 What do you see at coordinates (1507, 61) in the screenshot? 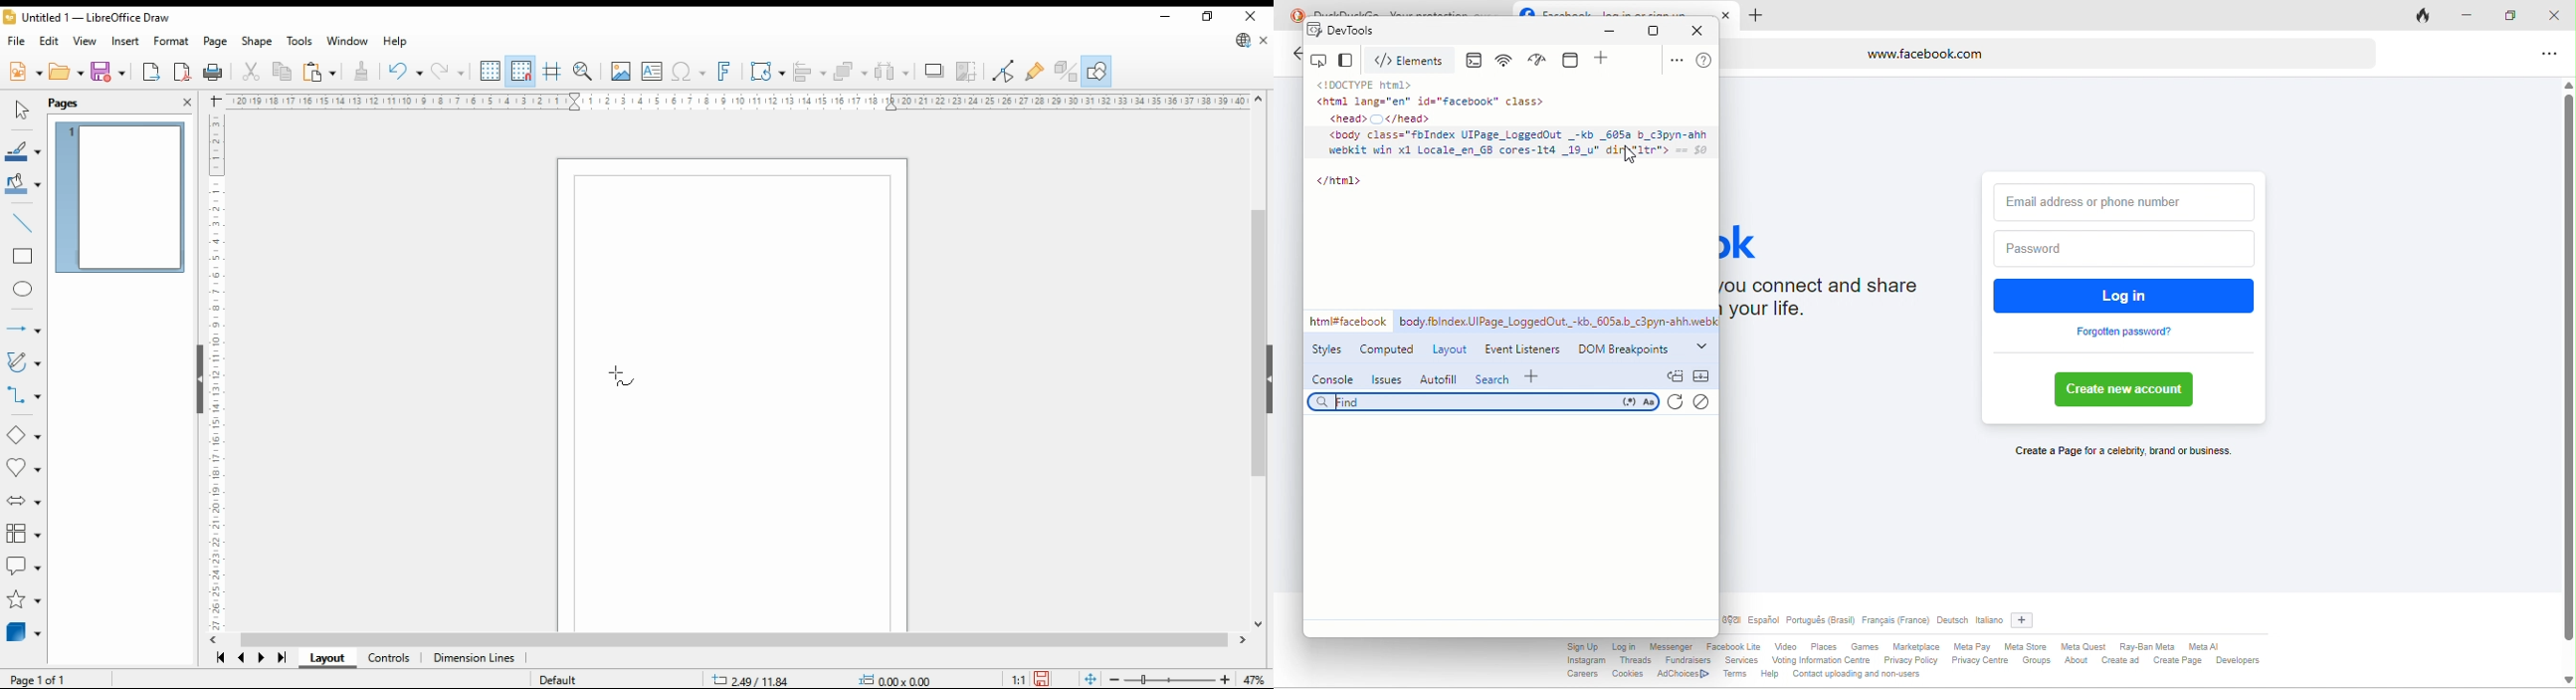
I see `network` at bounding box center [1507, 61].